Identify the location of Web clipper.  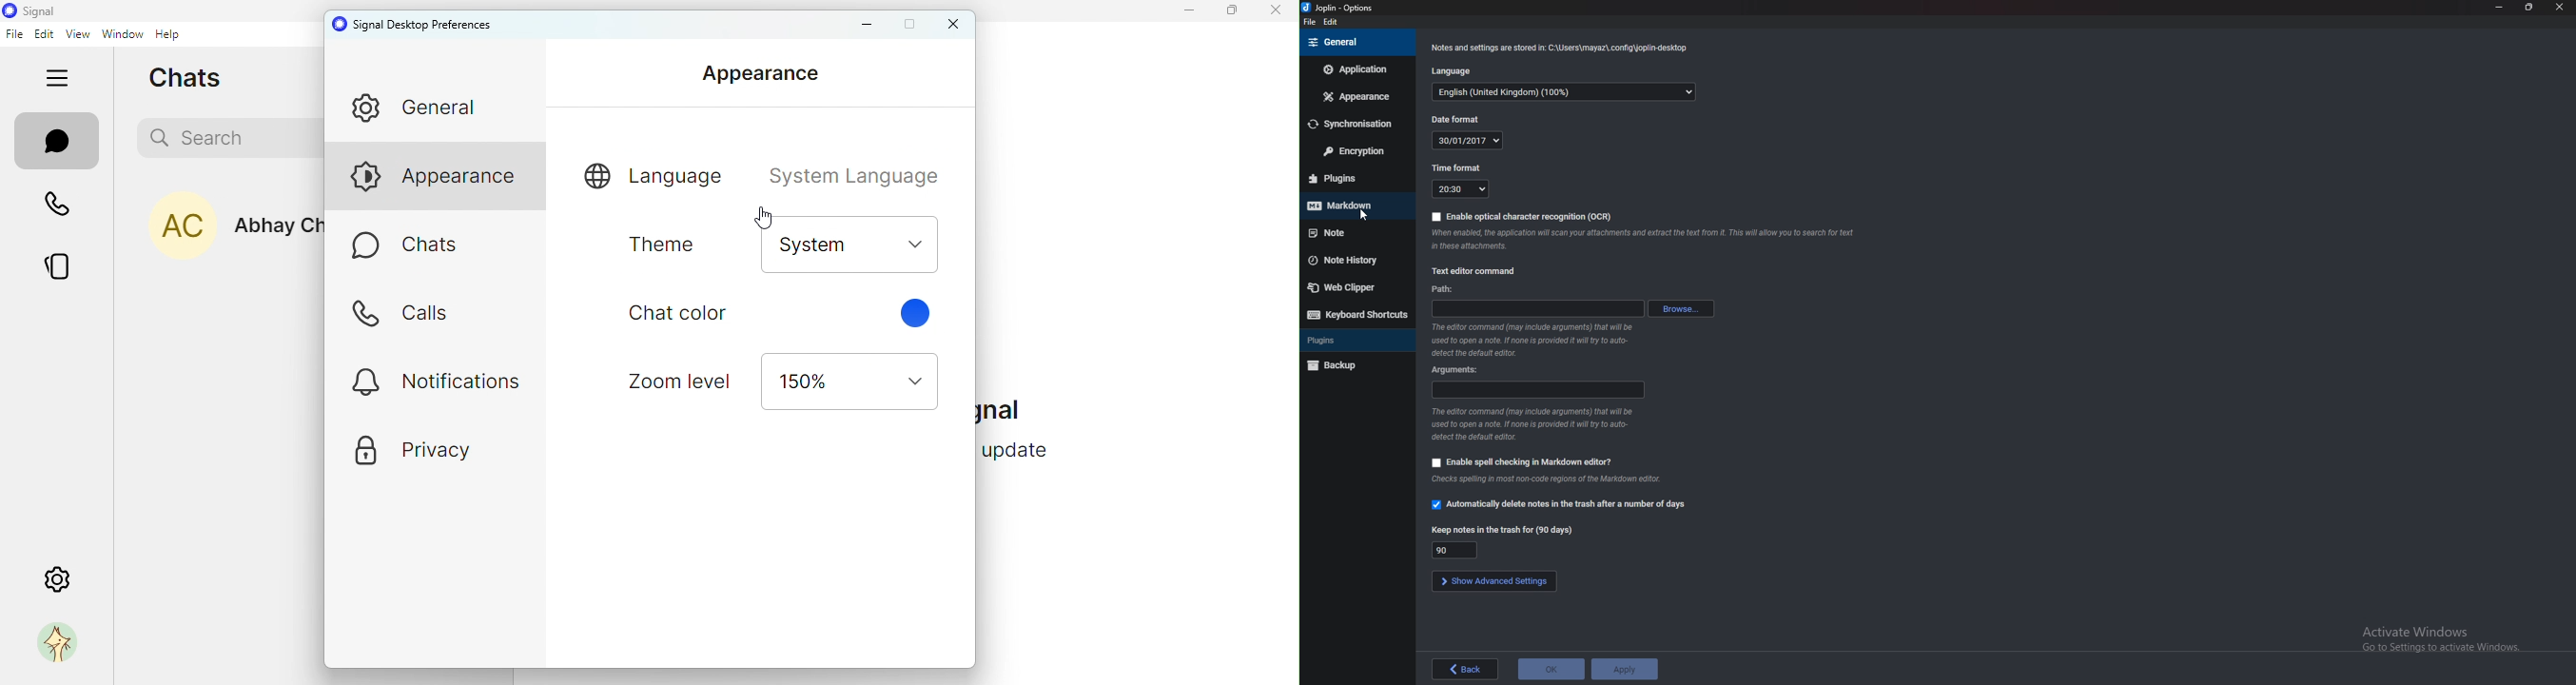
(1353, 289).